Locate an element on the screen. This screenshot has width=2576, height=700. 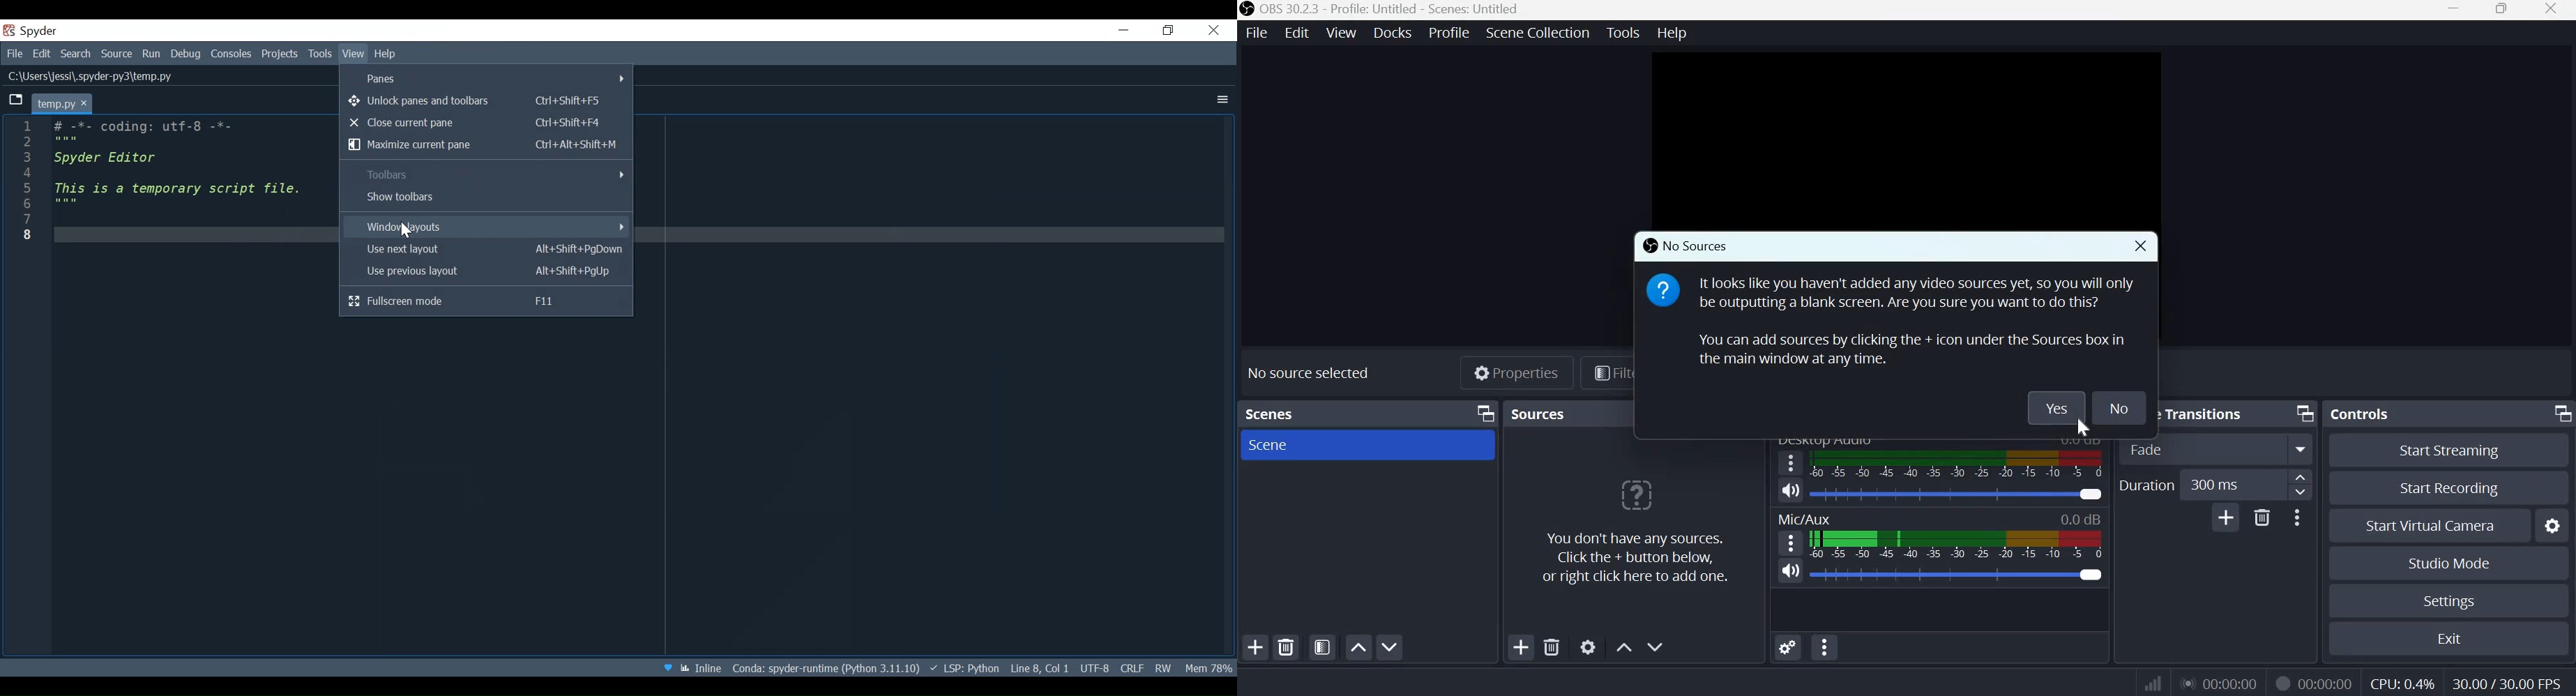
Speaker Icon is located at coordinates (1791, 490).